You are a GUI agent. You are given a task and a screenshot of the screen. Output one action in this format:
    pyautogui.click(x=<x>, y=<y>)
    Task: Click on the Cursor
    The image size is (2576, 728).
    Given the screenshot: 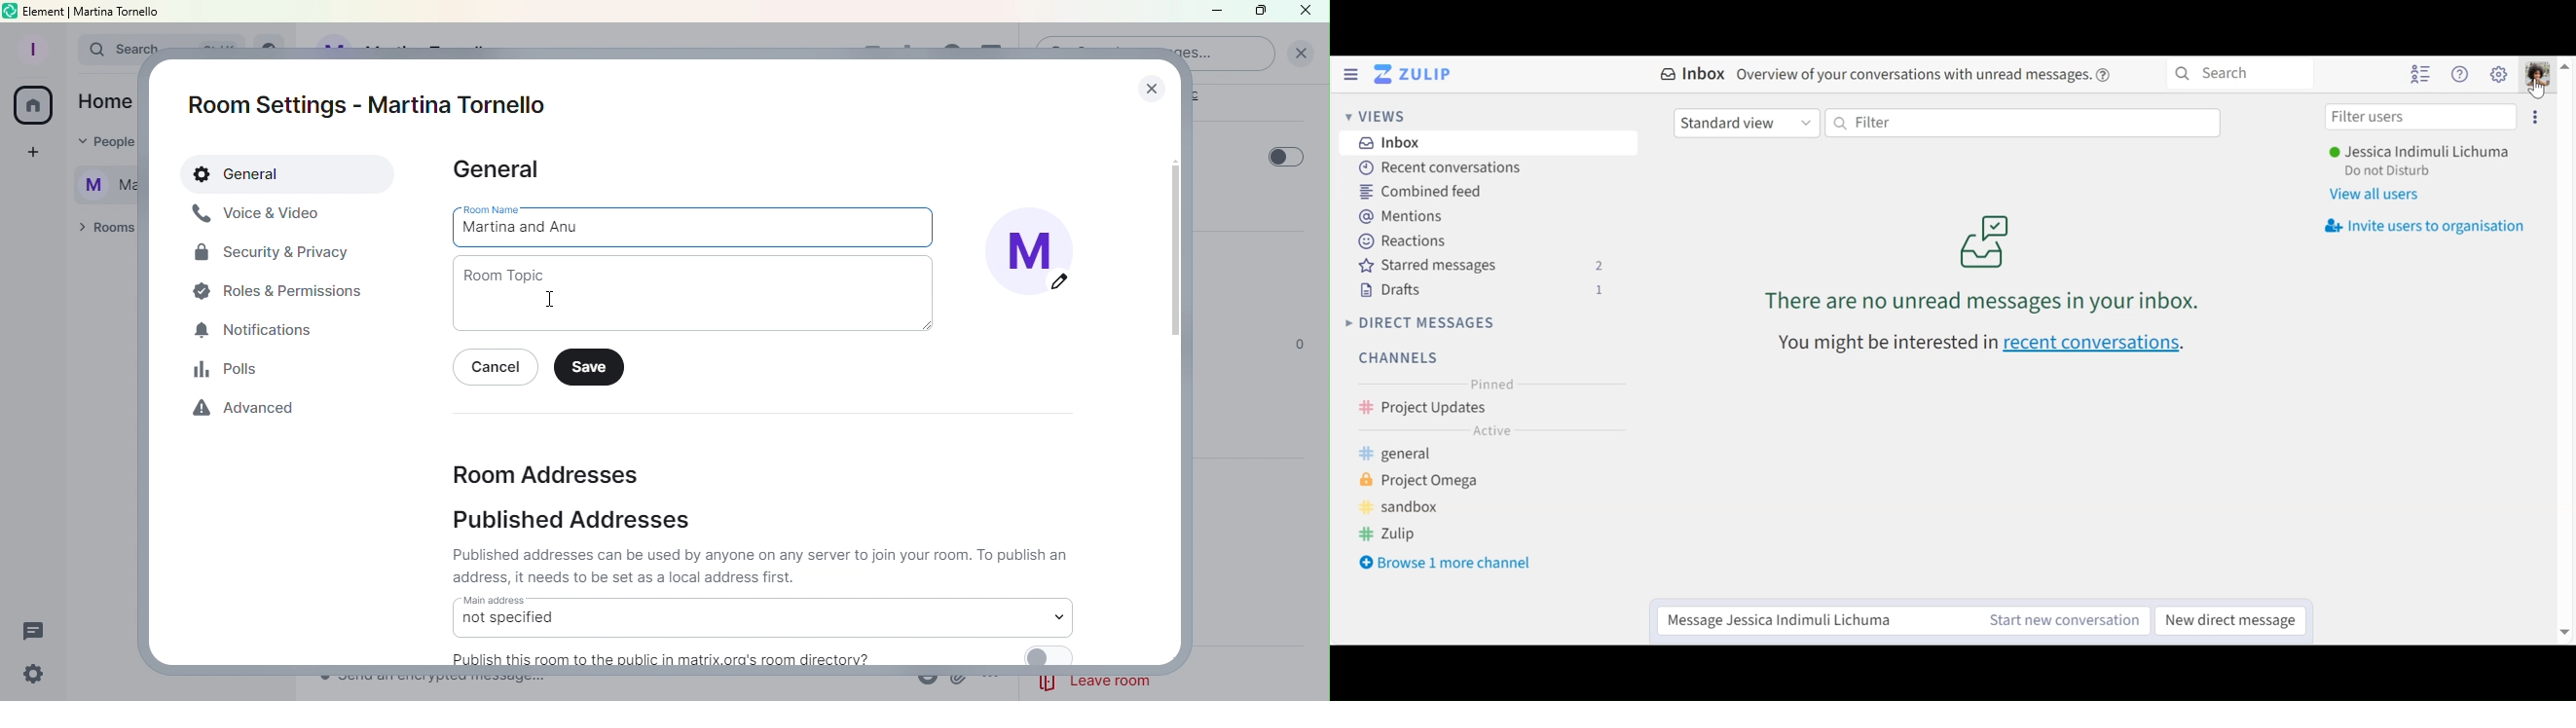 What is the action you would take?
    pyautogui.click(x=2535, y=89)
    